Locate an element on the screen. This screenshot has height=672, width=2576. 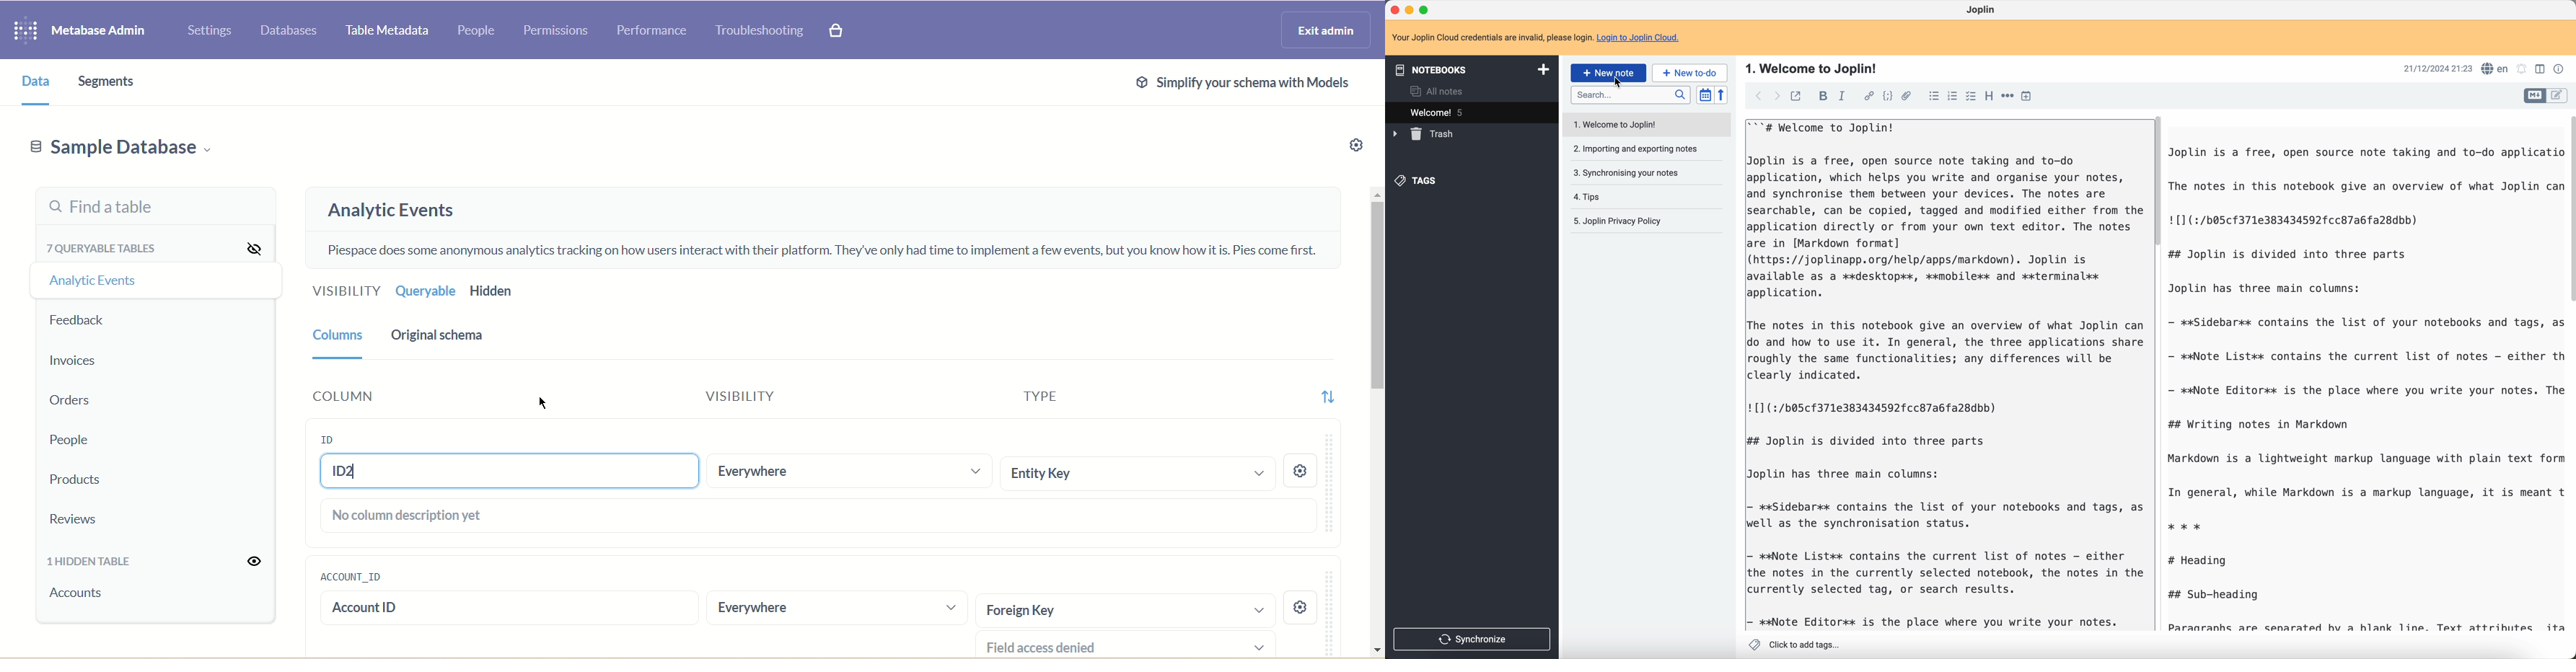
note properties is located at coordinates (2560, 69).